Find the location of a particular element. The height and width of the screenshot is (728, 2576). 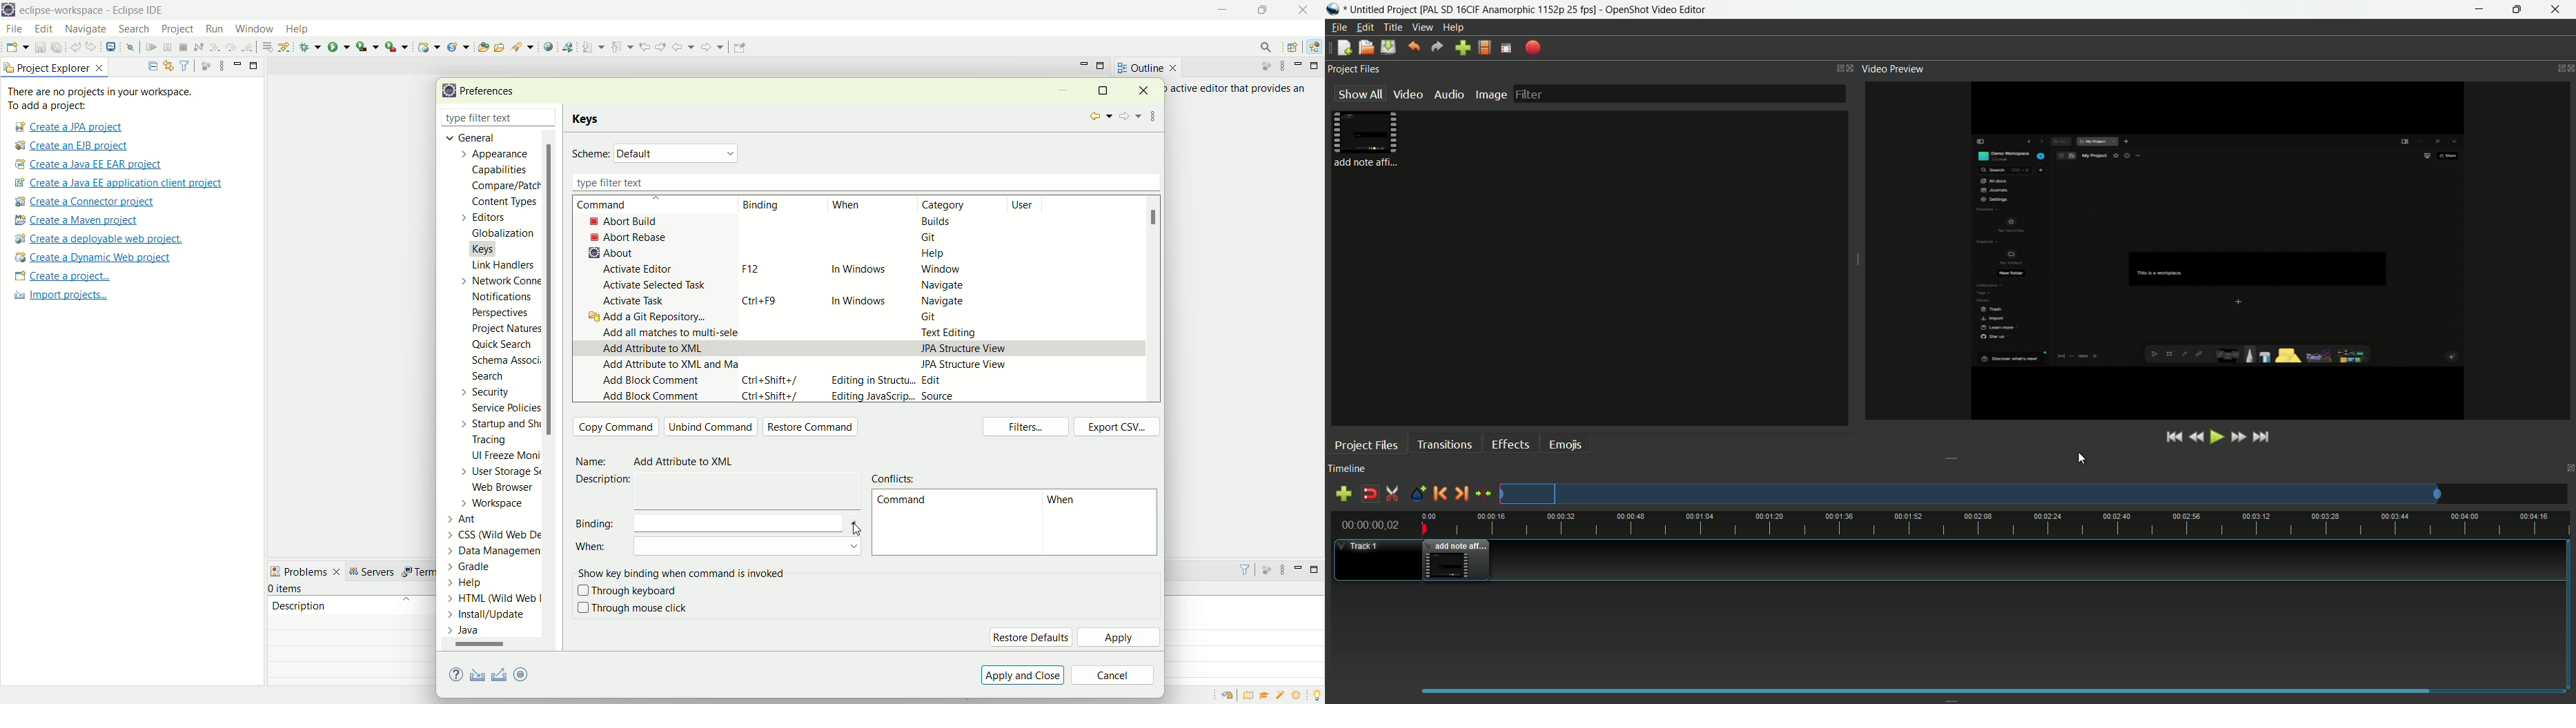

full screen is located at coordinates (1507, 48).